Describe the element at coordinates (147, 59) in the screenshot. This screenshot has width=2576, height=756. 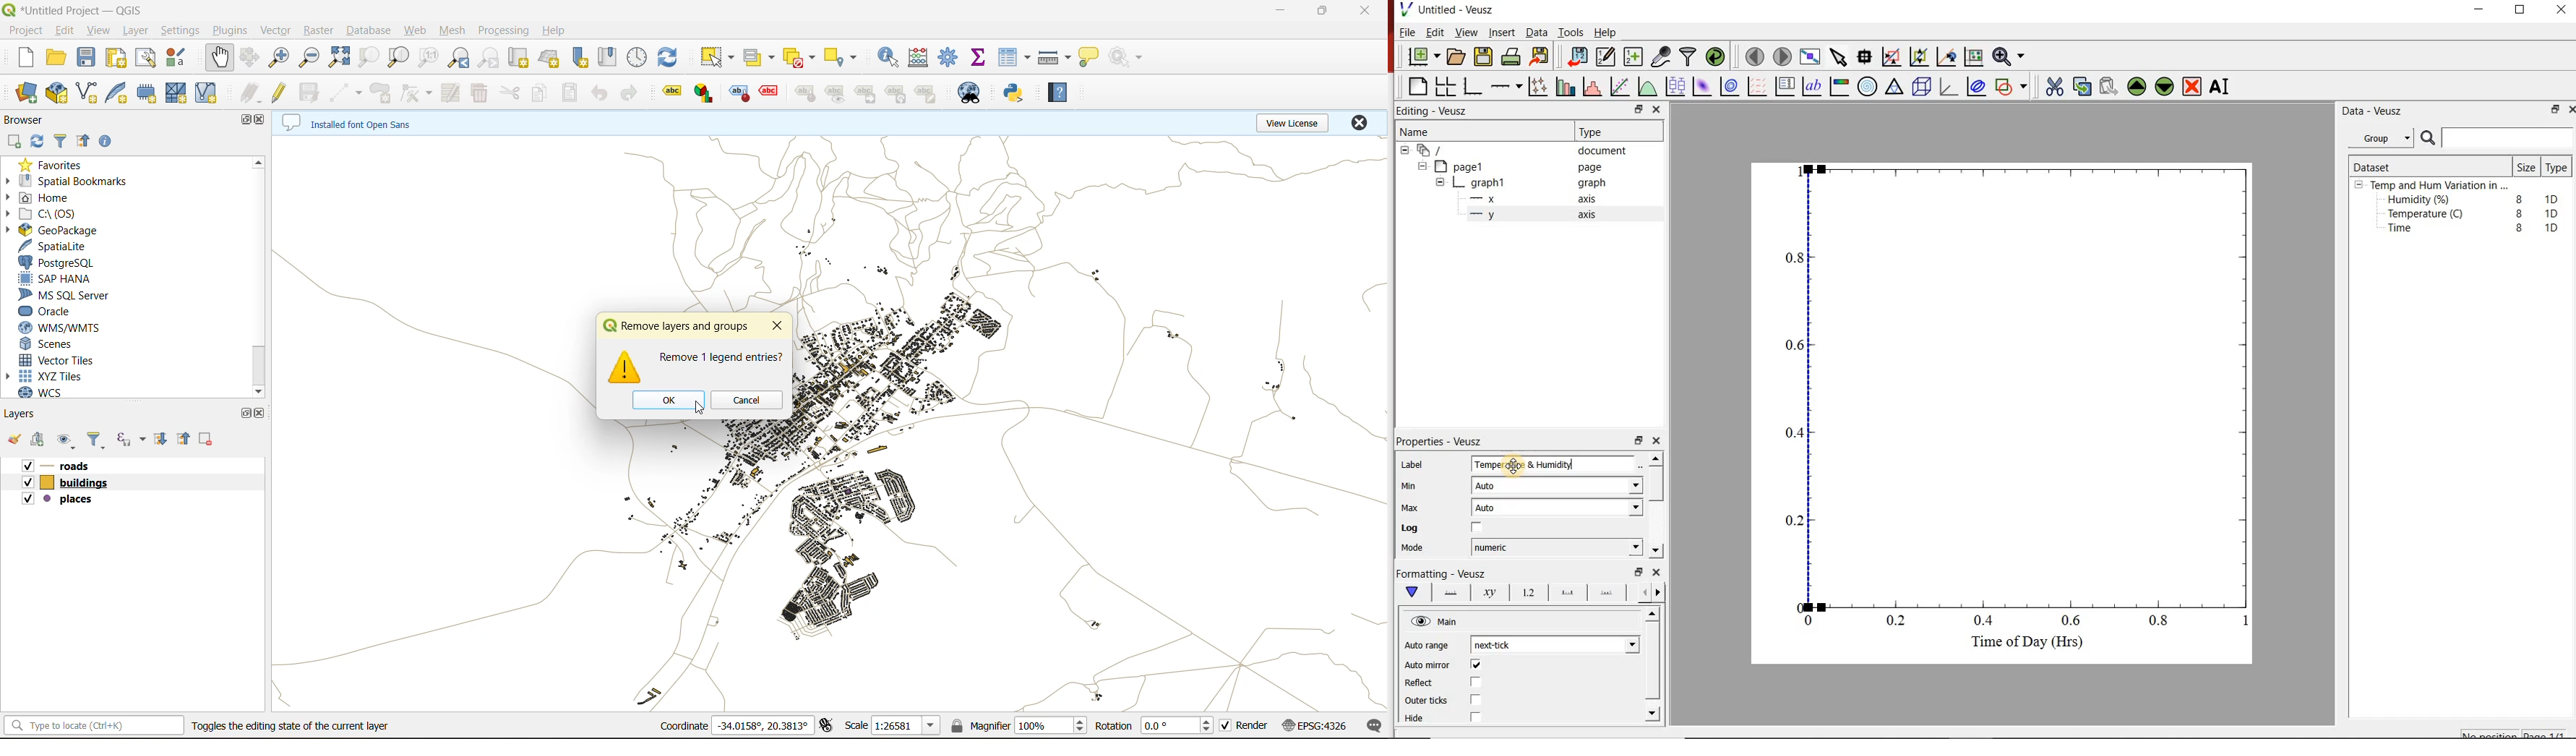
I see `show layout` at that location.